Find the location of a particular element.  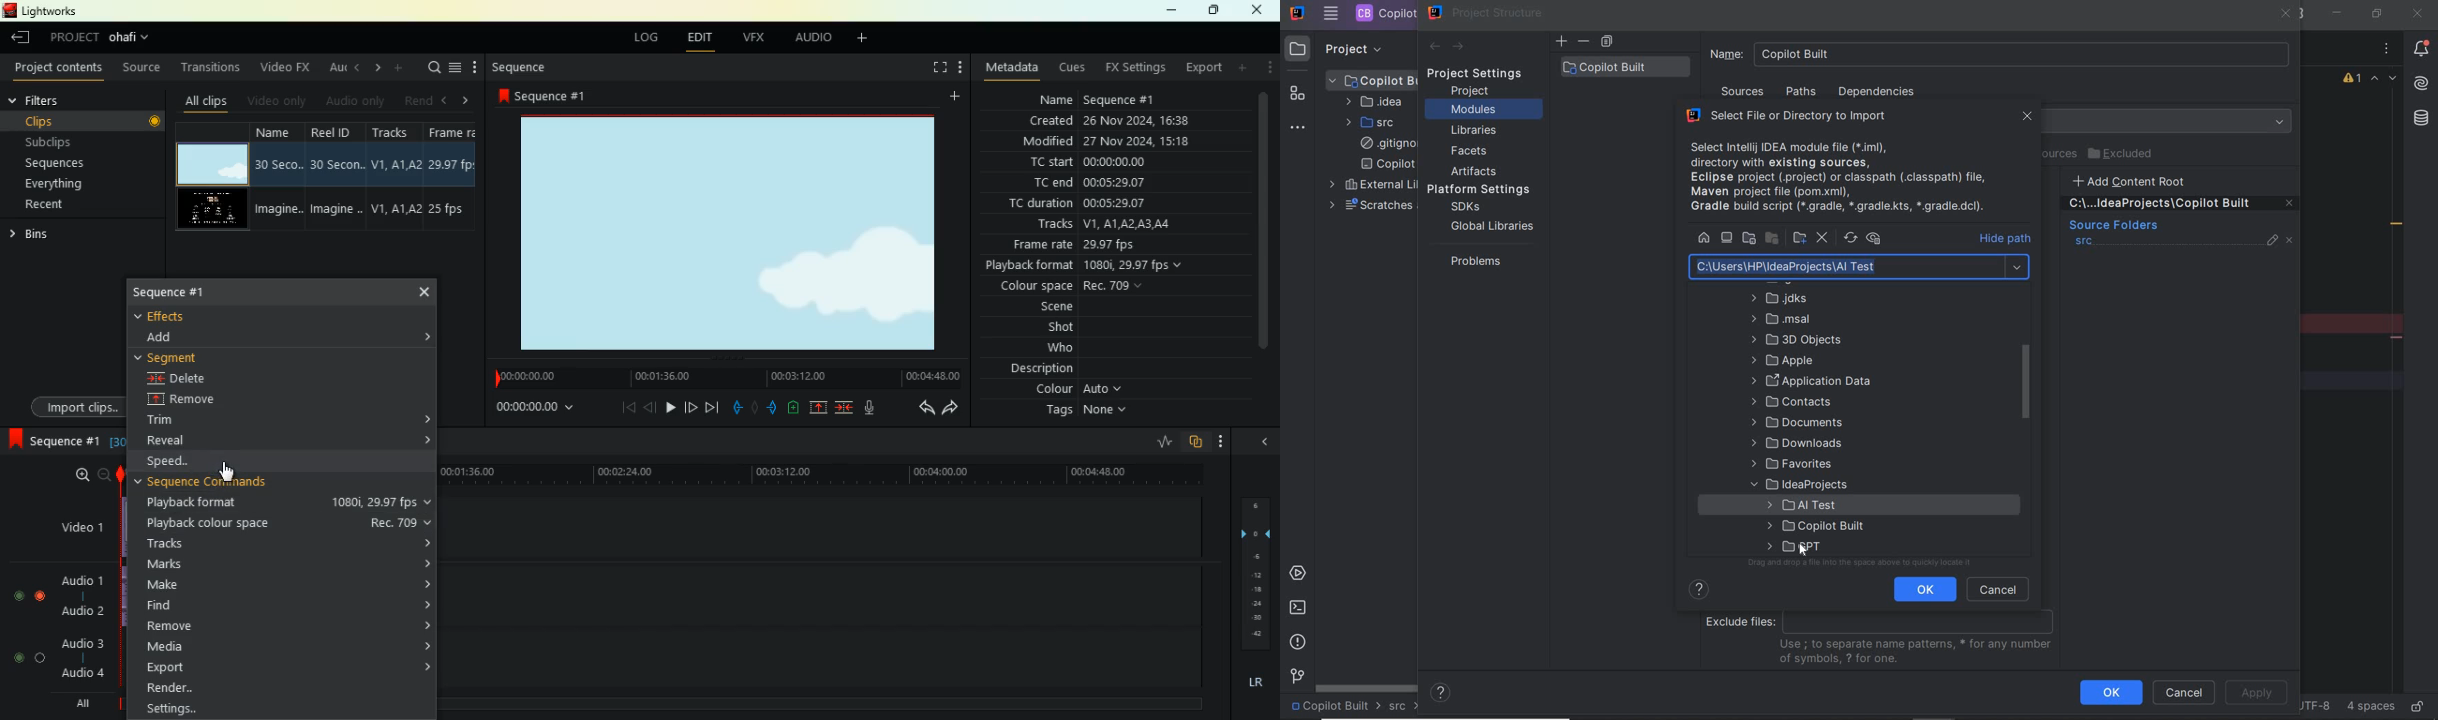

metadata is located at coordinates (1012, 66).